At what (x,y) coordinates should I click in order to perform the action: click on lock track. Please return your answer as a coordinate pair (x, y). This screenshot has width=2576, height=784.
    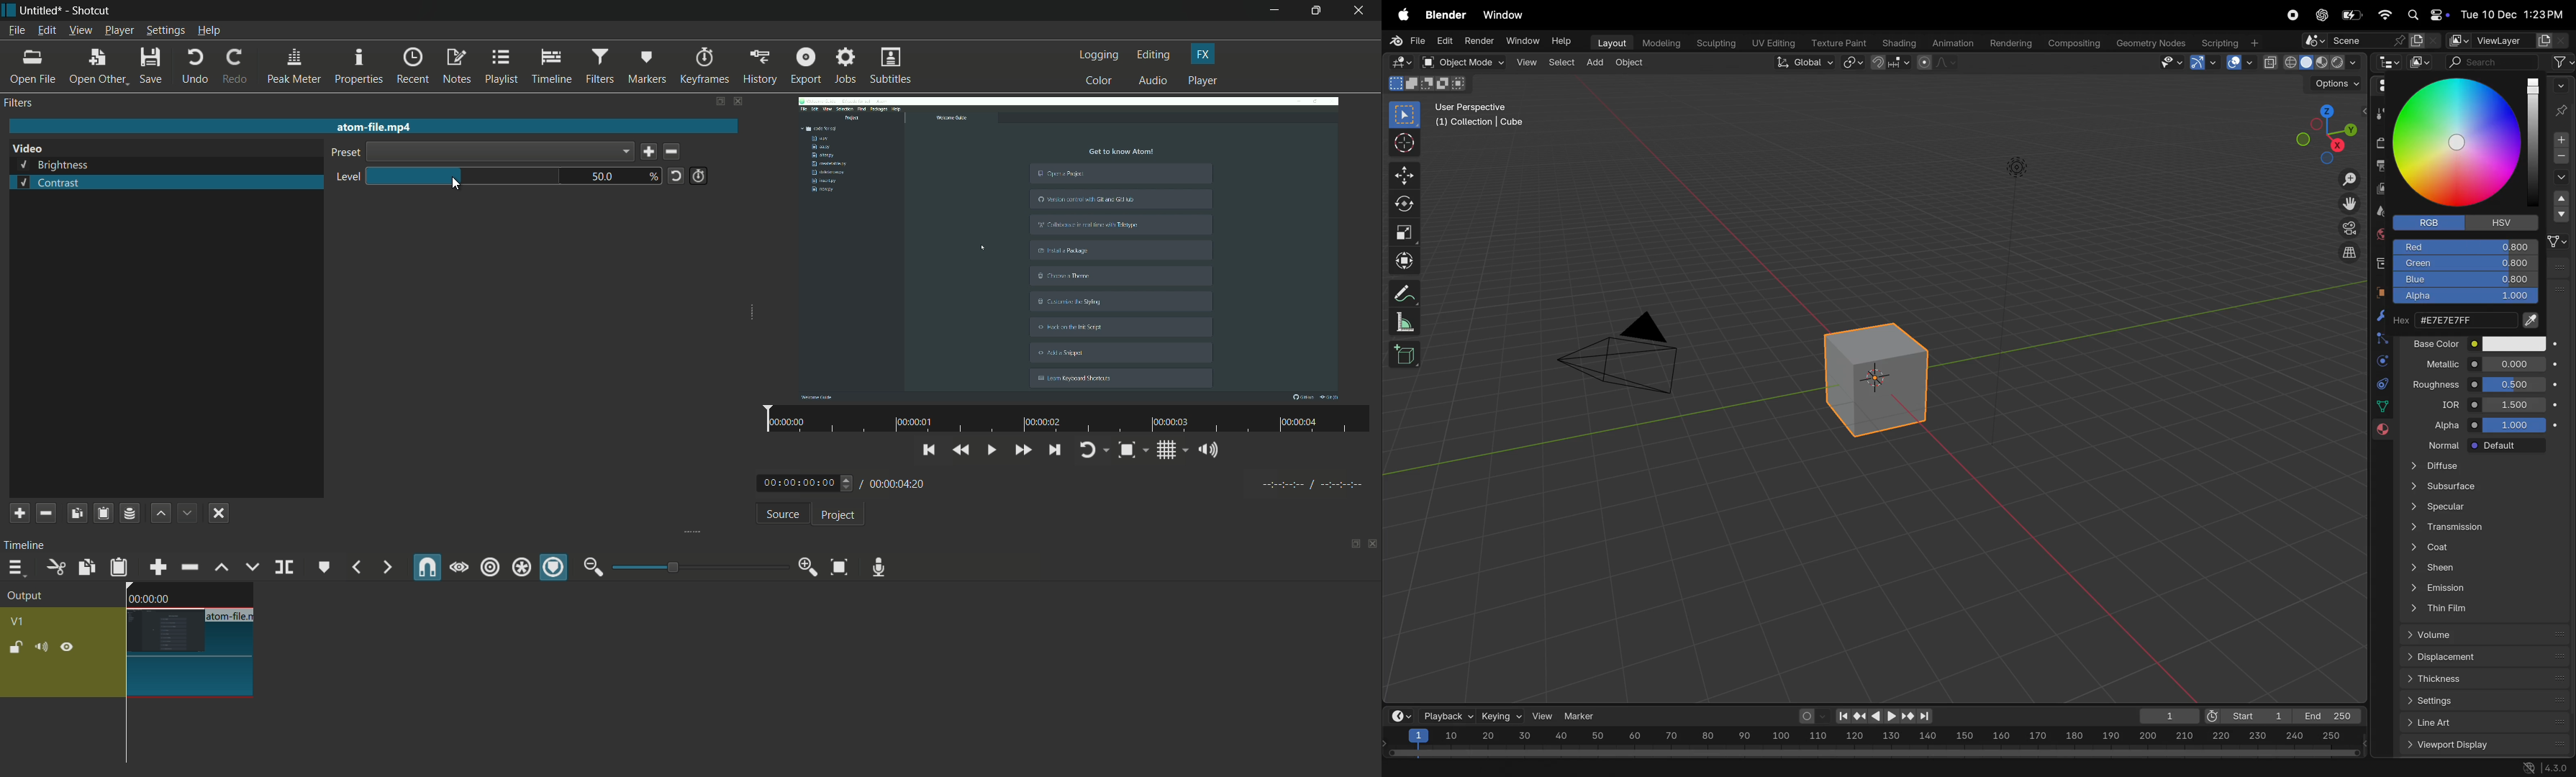
    Looking at the image, I should click on (18, 648).